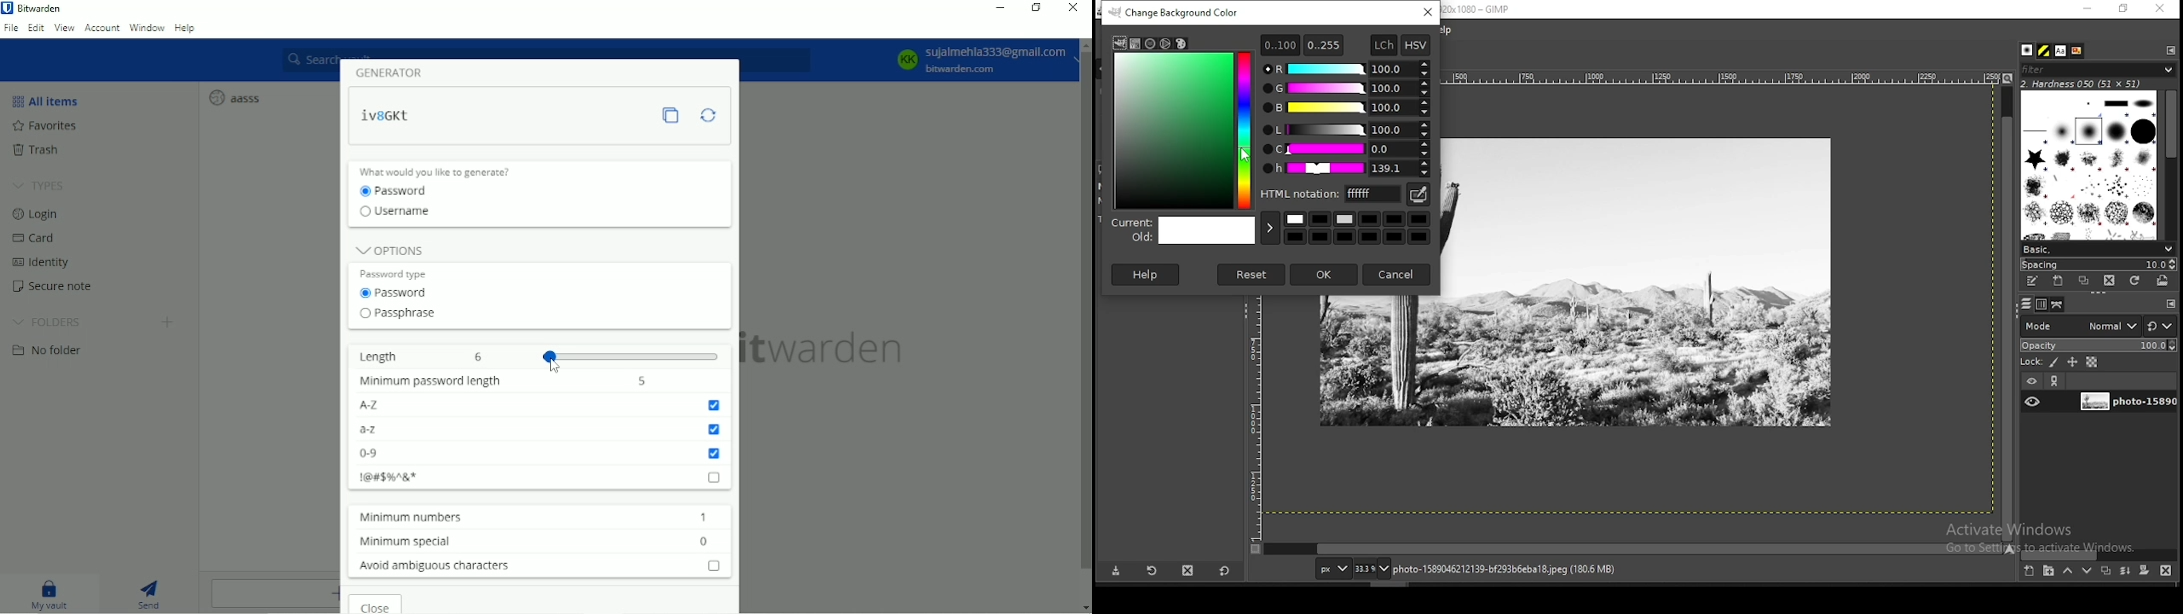 The height and width of the screenshot is (616, 2184). I want to click on File, so click(12, 29).